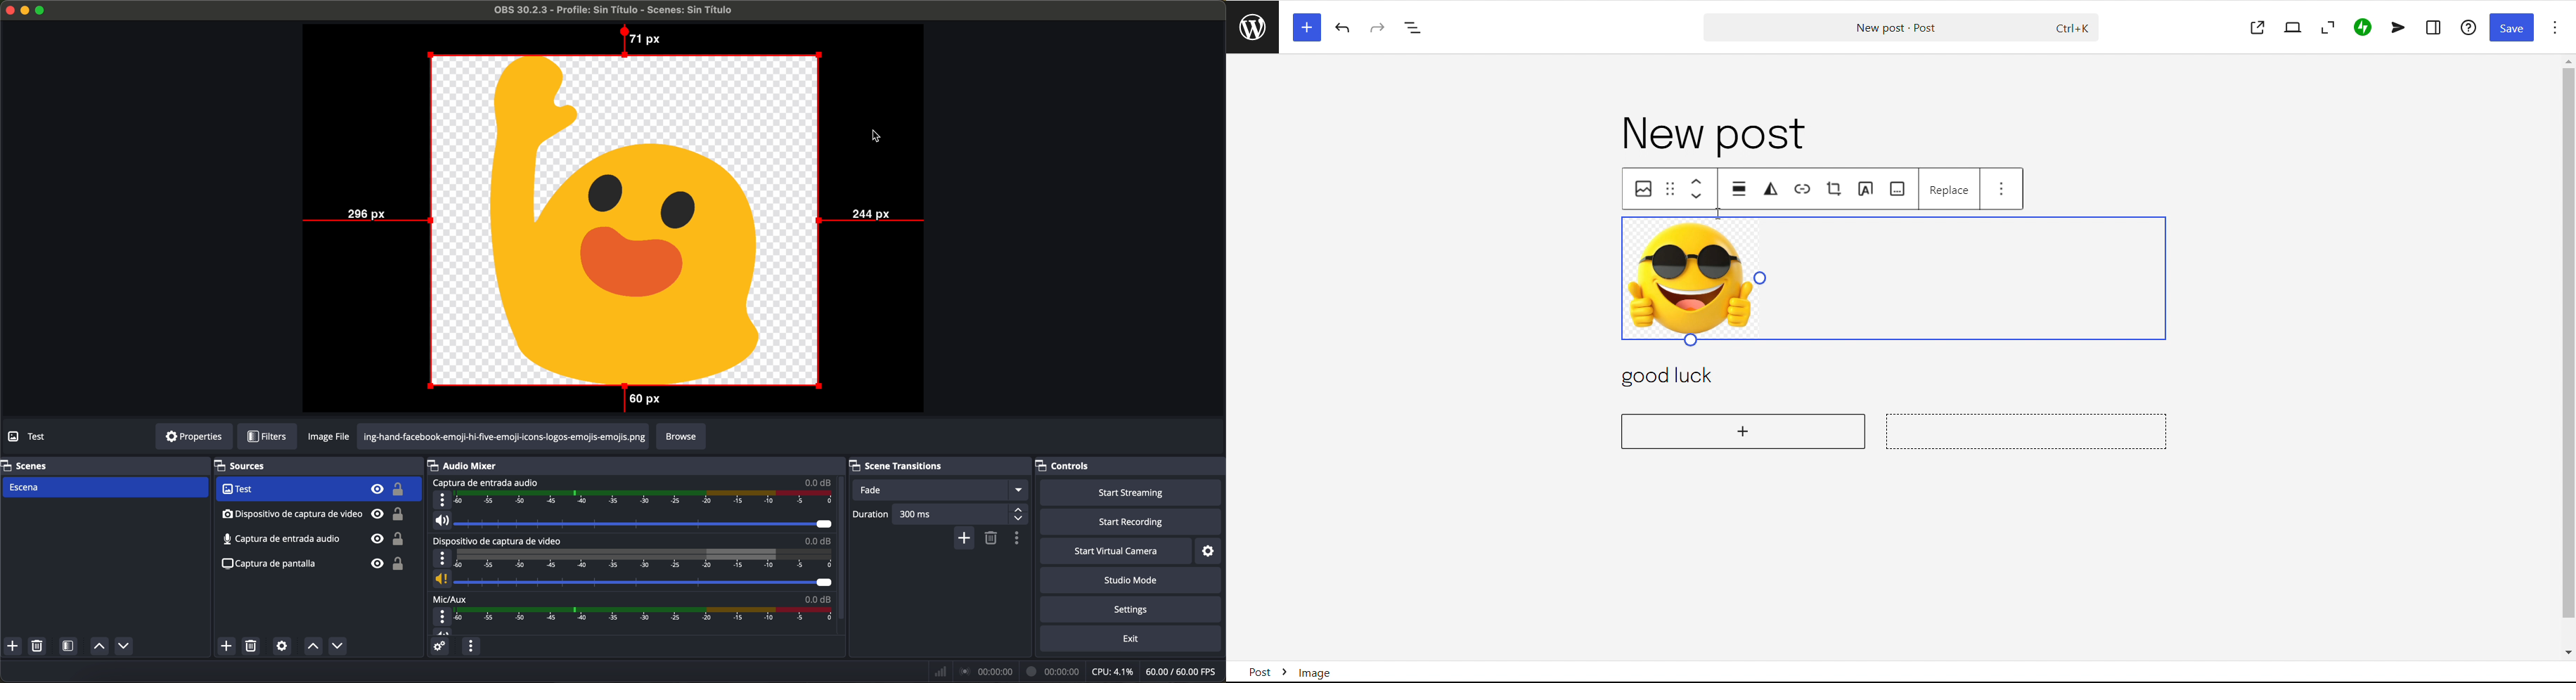 This screenshot has height=700, width=2576. What do you see at coordinates (1116, 551) in the screenshot?
I see `start virtual camera` at bounding box center [1116, 551].